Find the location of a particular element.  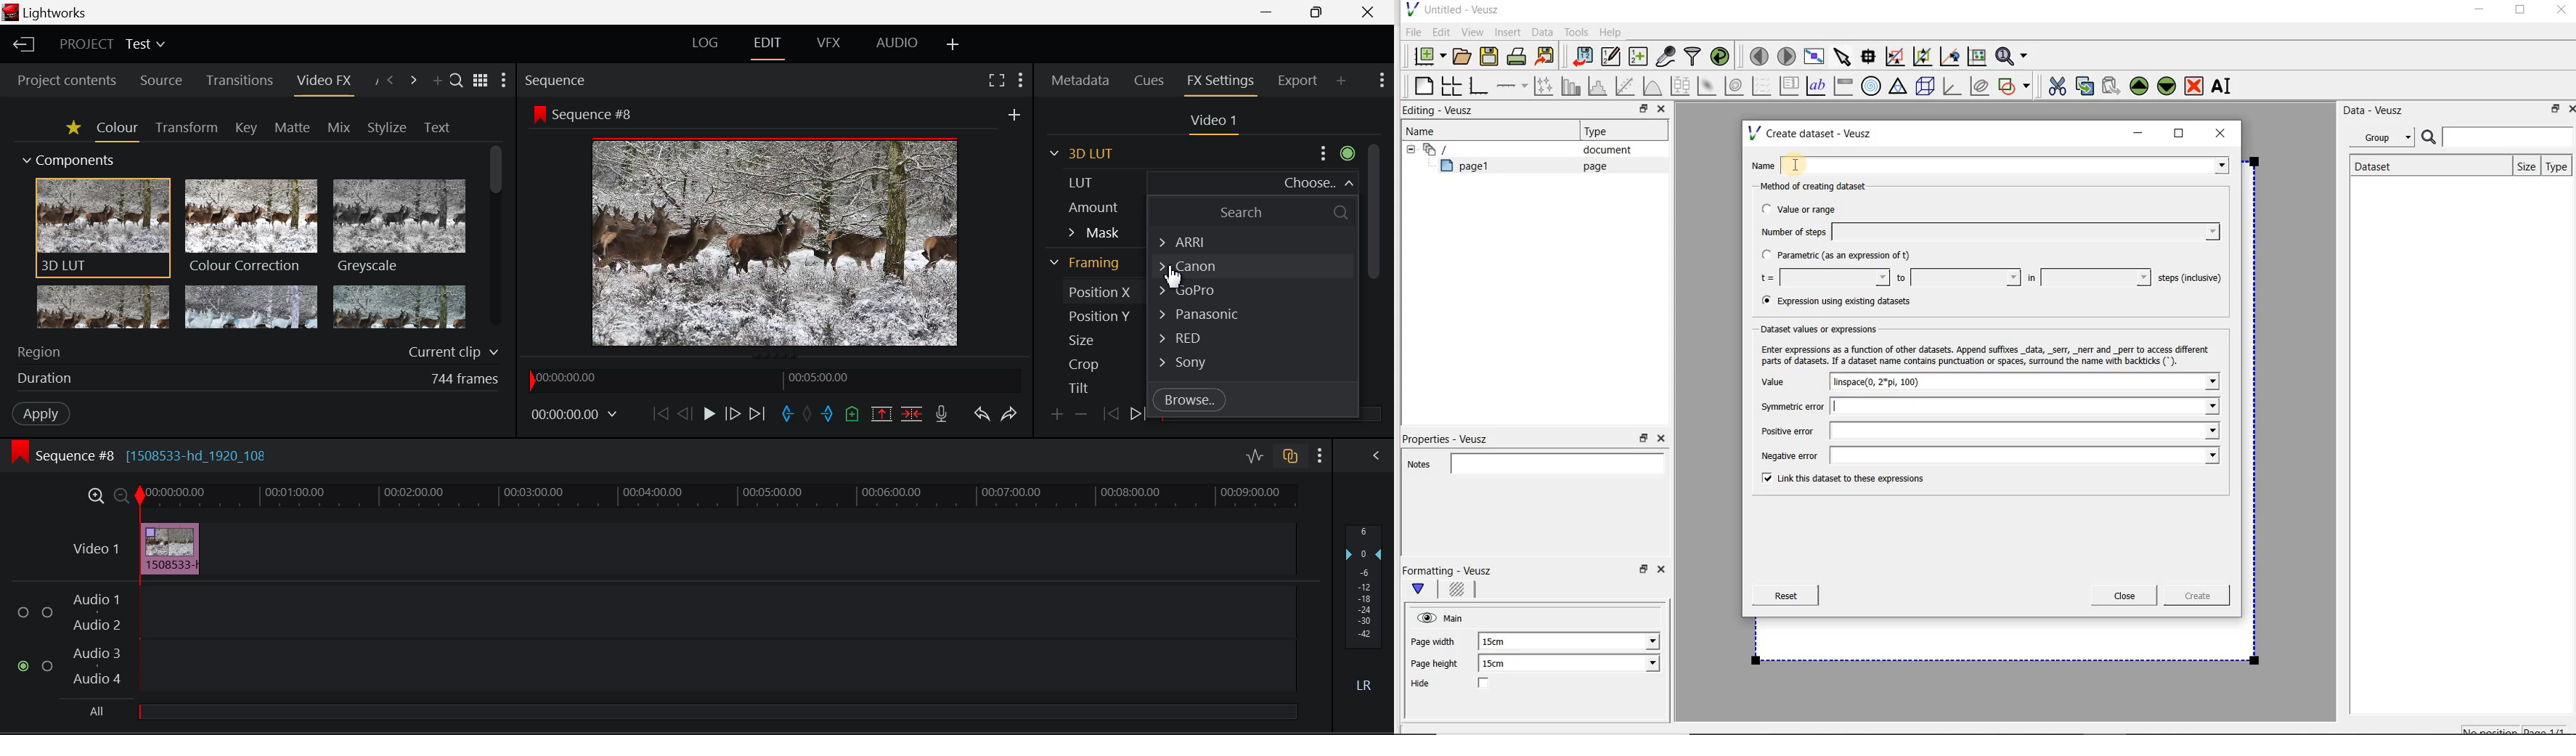

Previous Panel is located at coordinates (392, 78).